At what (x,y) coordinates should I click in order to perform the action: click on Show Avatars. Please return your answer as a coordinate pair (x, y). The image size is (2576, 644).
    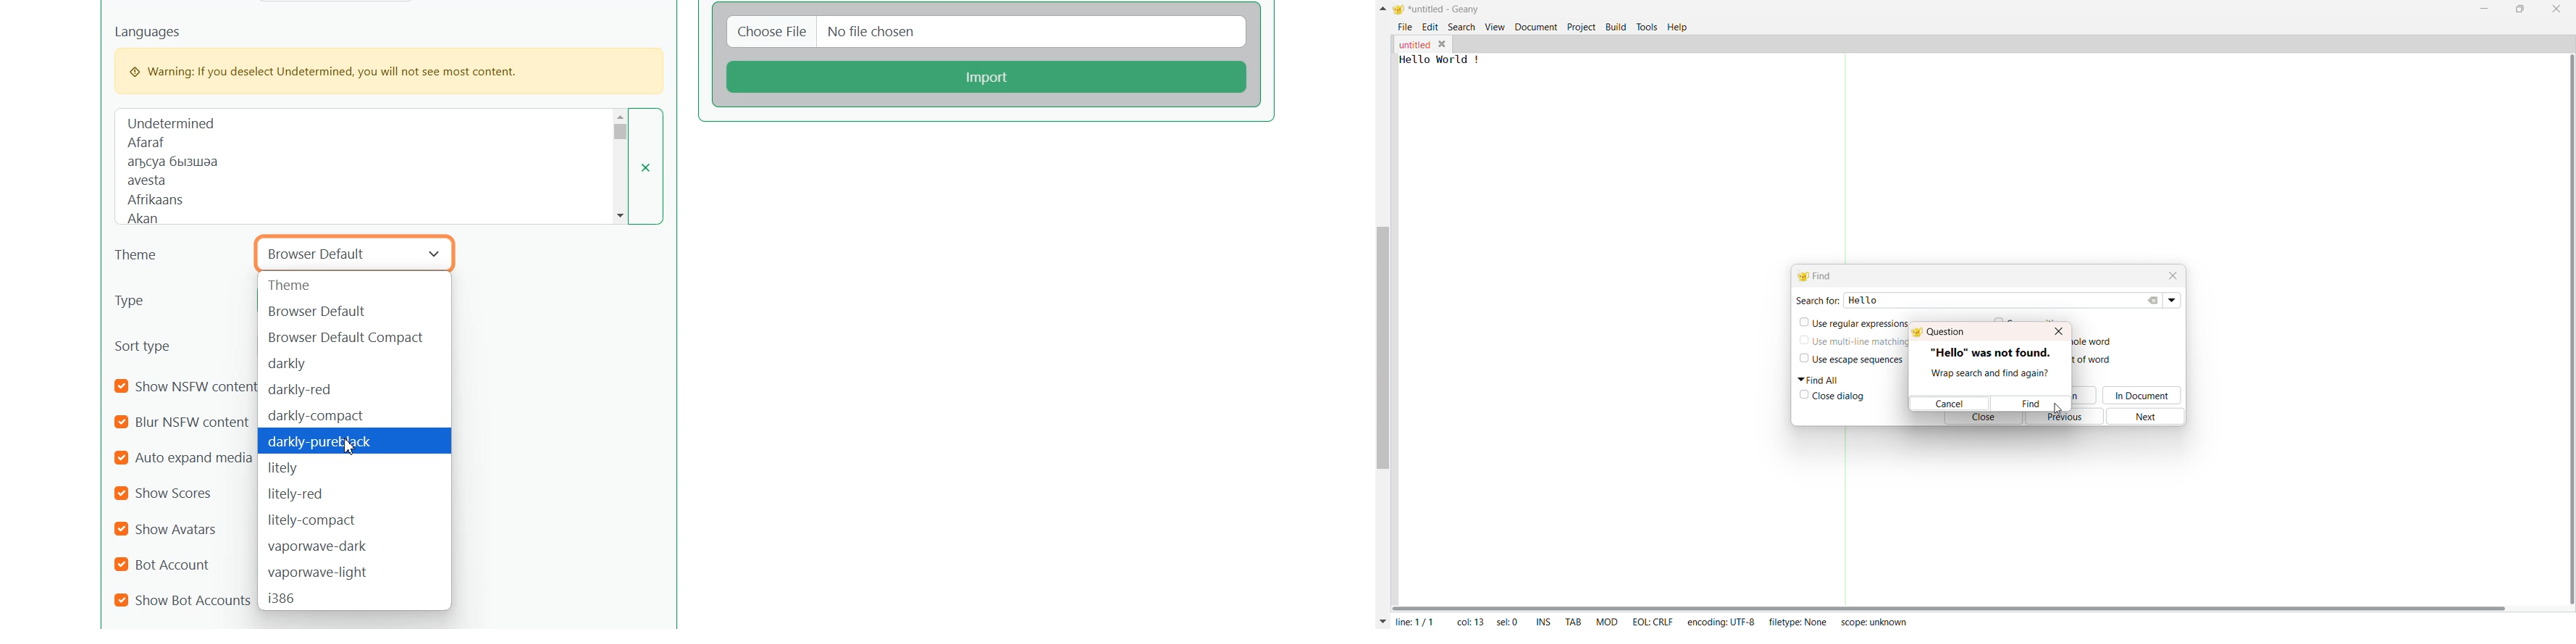
    Looking at the image, I should click on (167, 529).